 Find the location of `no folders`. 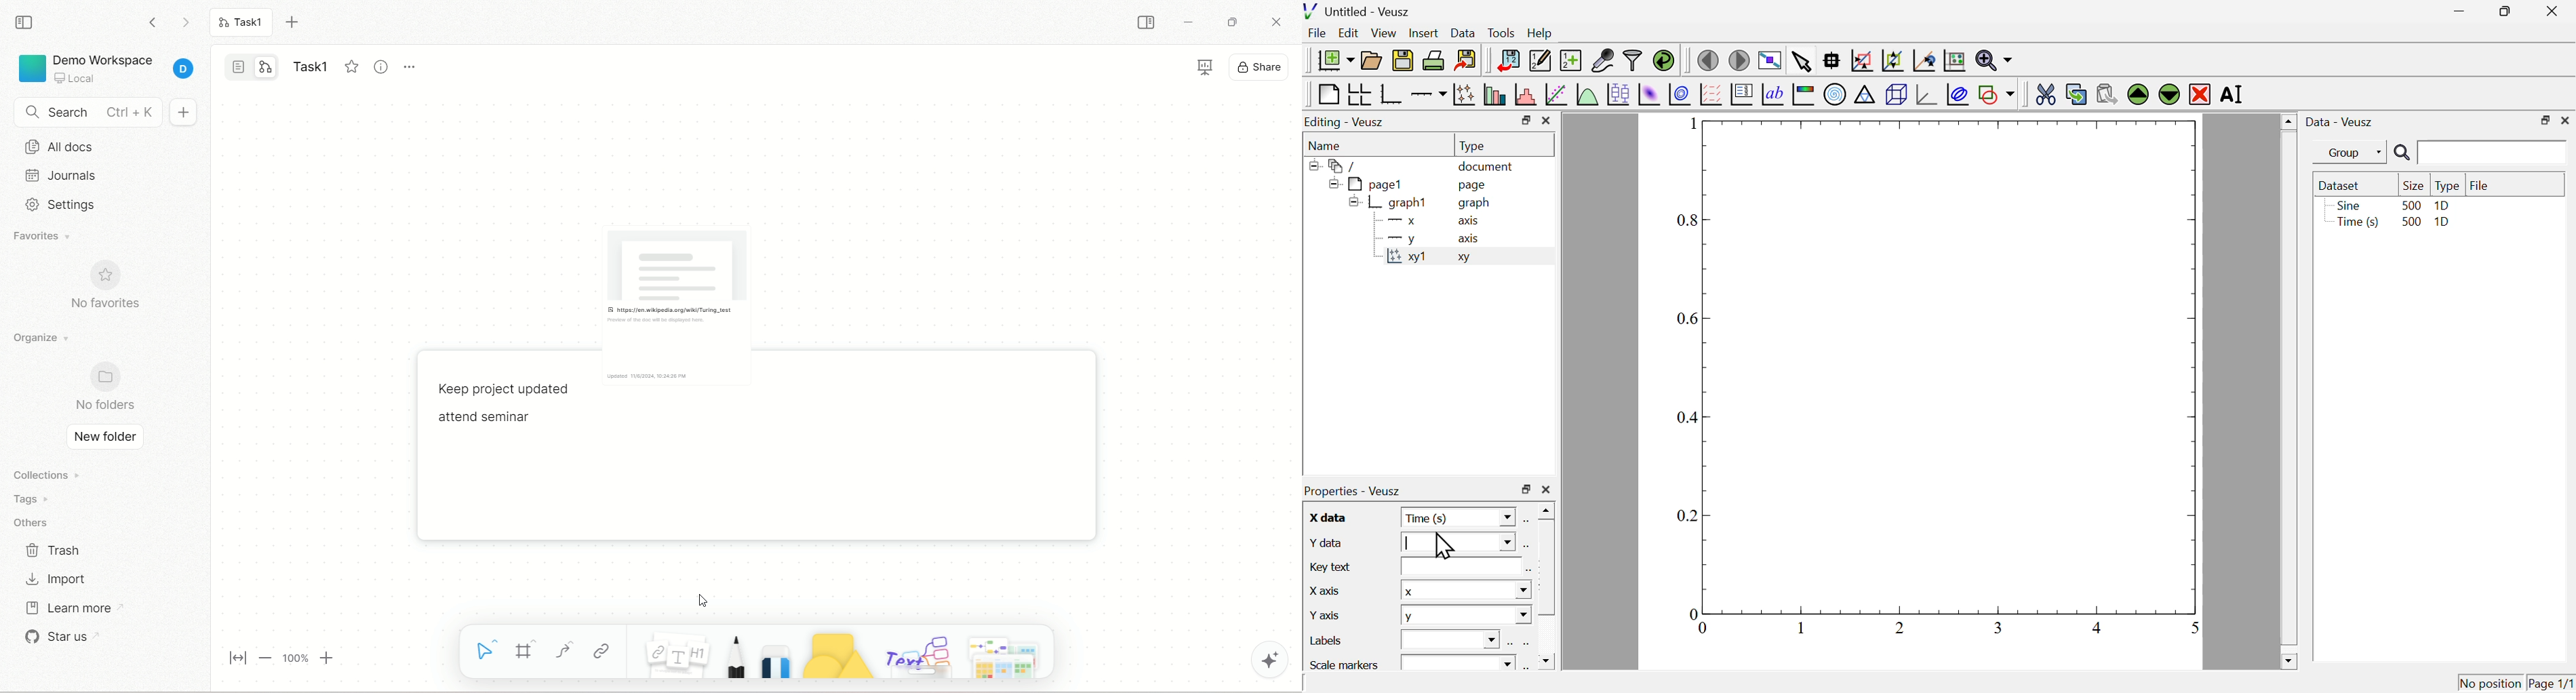

no folders is located at coordinates (108, 386).